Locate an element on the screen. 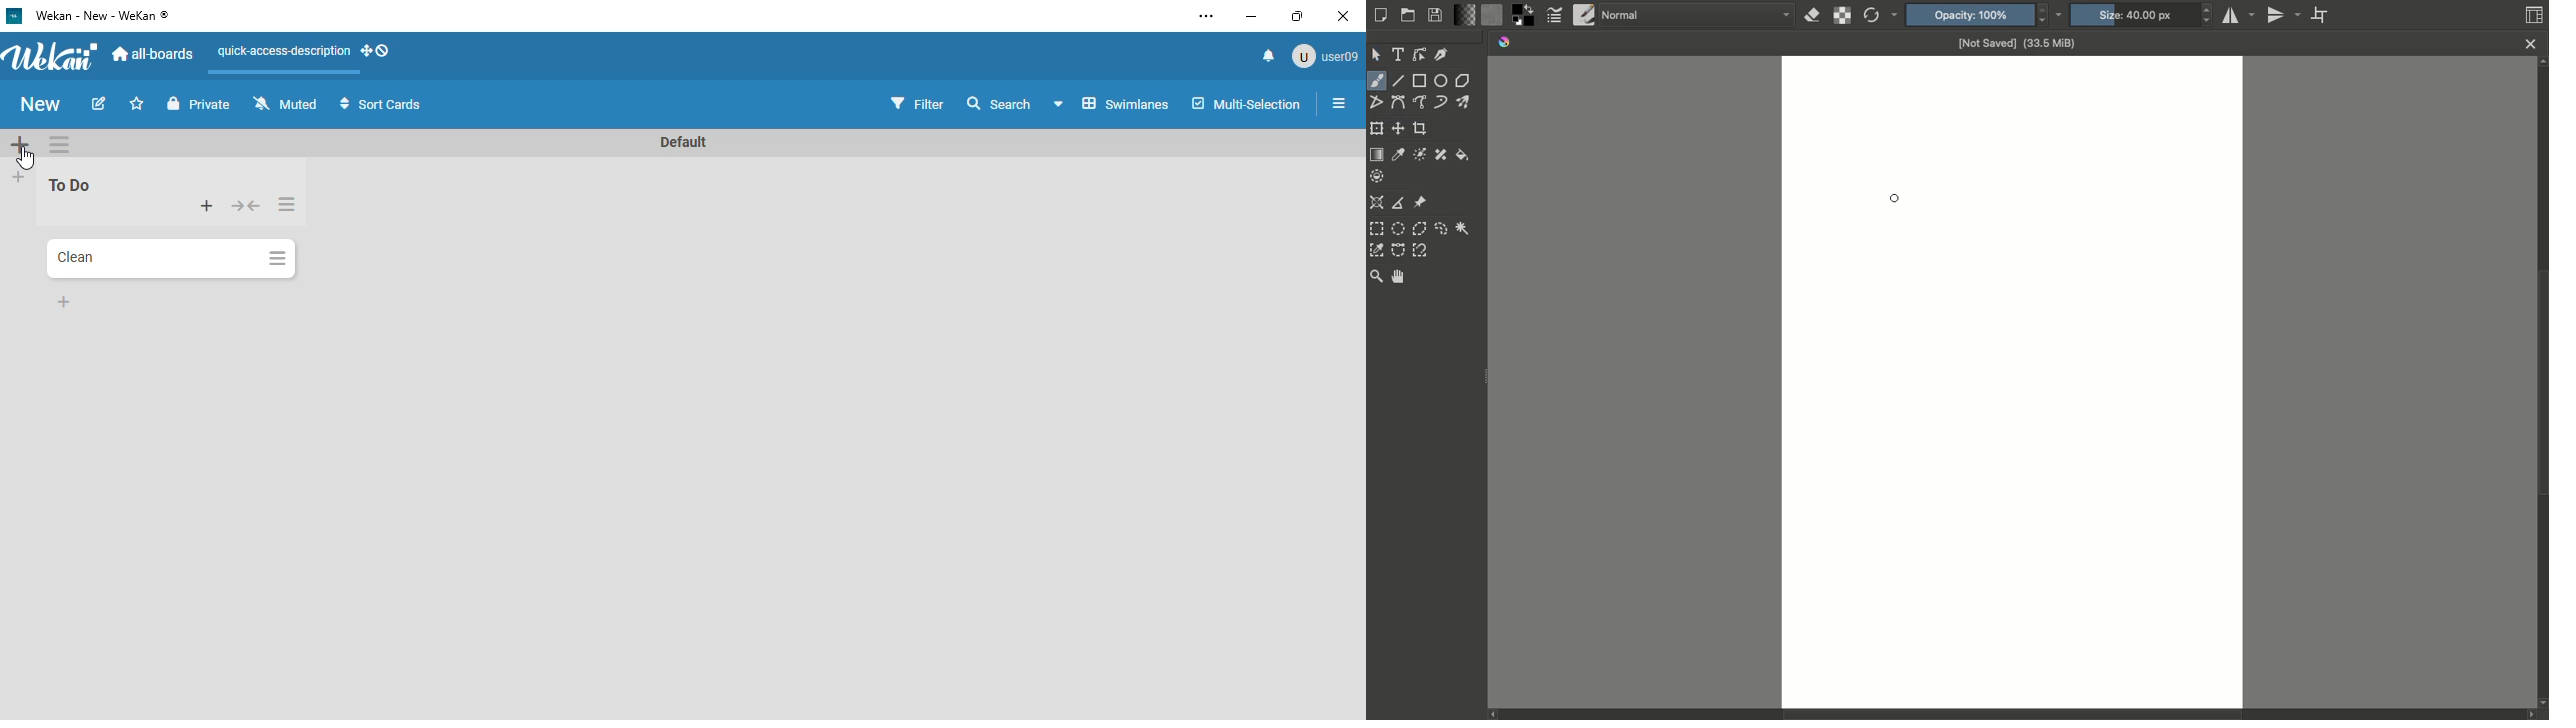 The height and width of the screenshot is (728, 2576). scroll right is located at coordinates (2528, 715).